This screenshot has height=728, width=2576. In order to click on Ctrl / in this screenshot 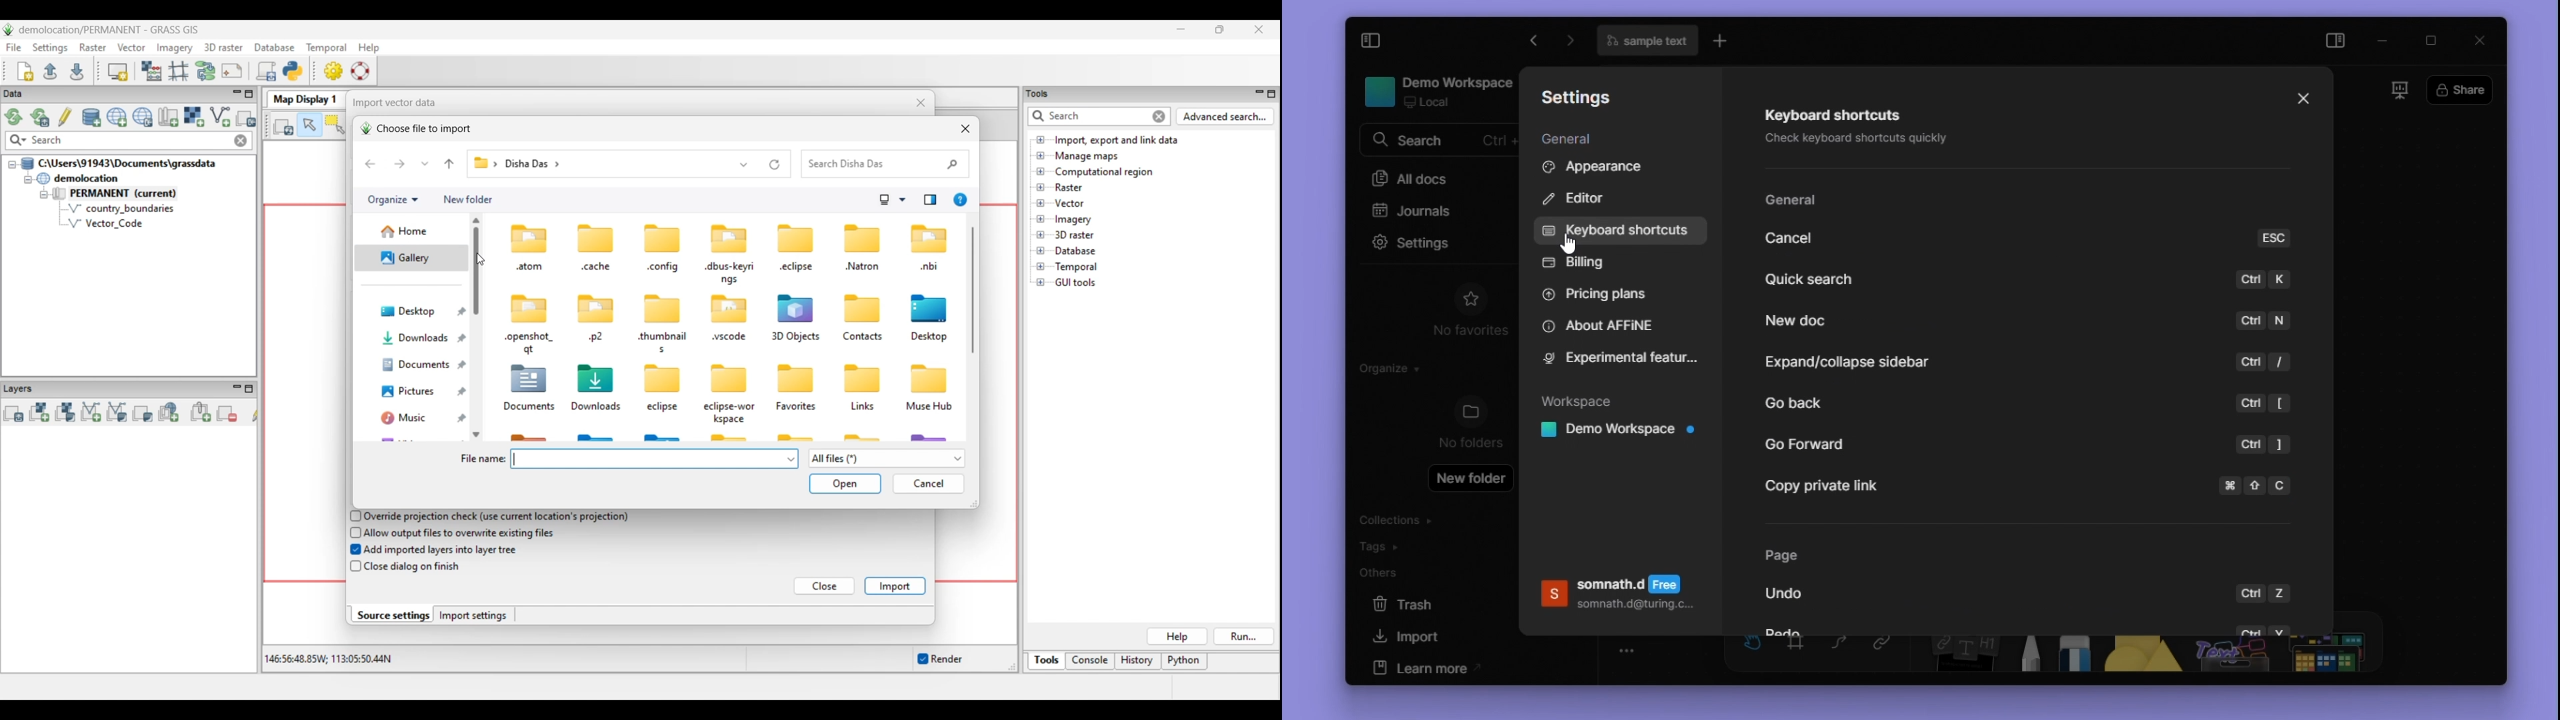, I will do `click(2266, 363)`.